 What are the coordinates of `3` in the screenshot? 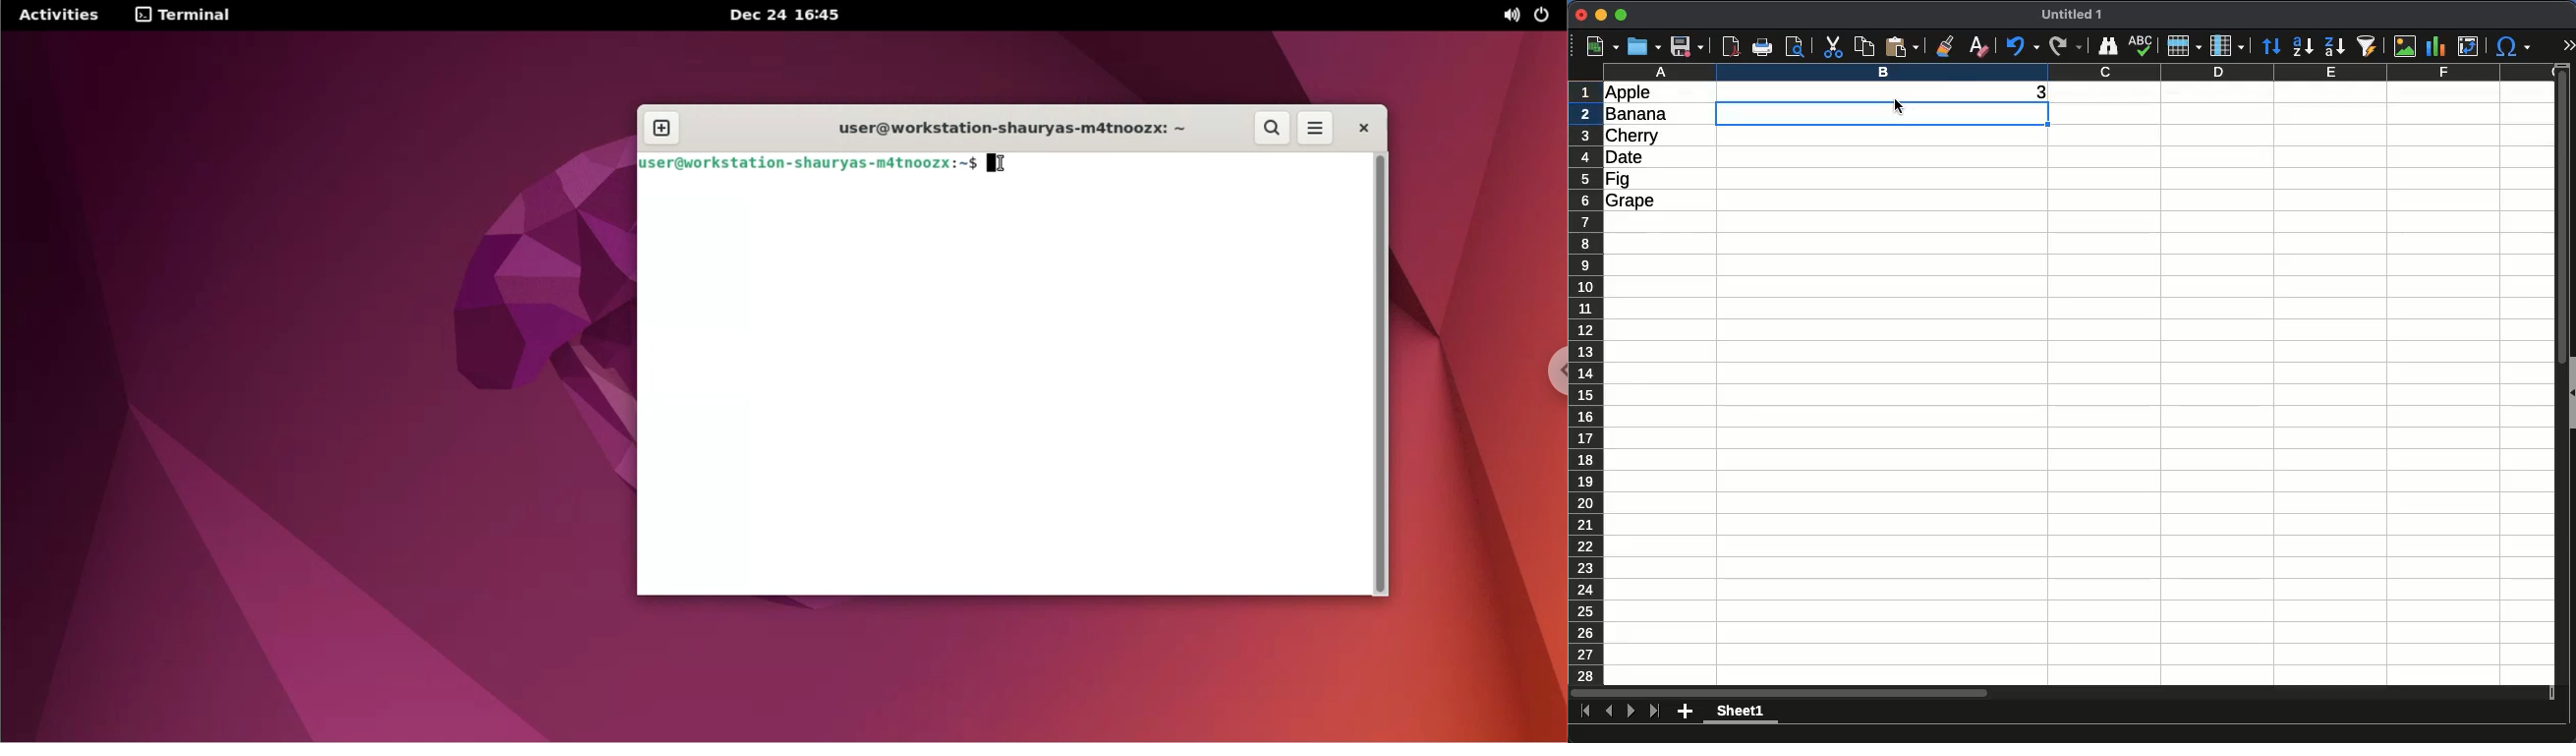 It's located at (2039, 89).